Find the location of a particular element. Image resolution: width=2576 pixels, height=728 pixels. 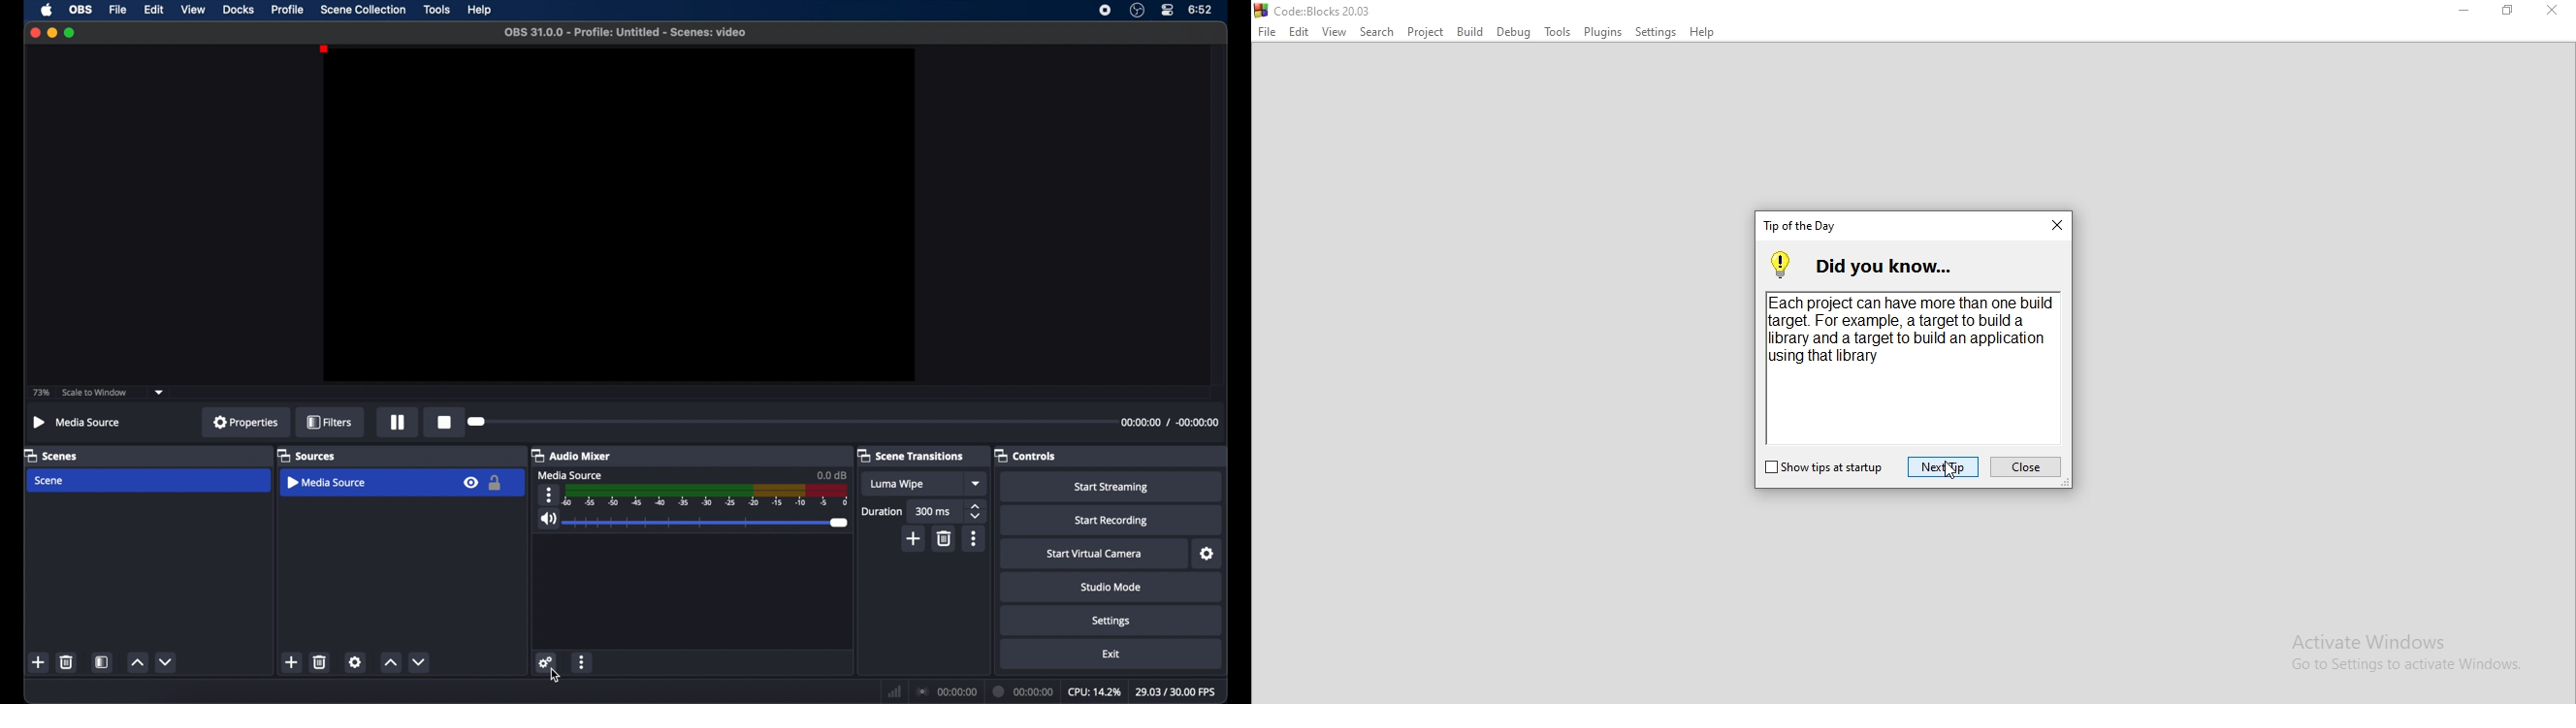

scene transitions is located at coordinates (911, 455).